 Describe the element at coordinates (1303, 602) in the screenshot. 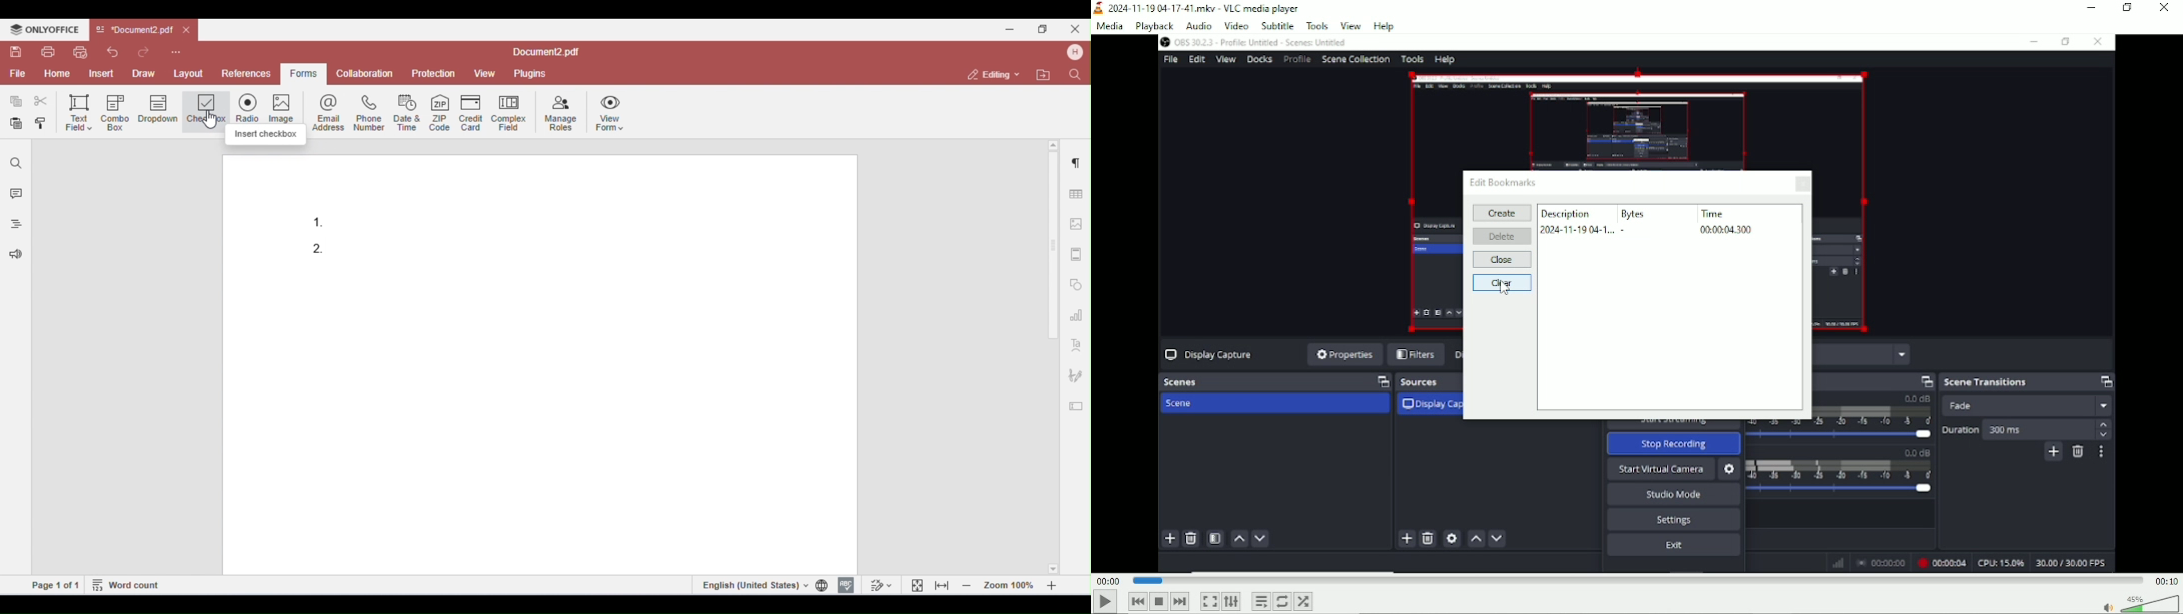

I see `Random` at that location.